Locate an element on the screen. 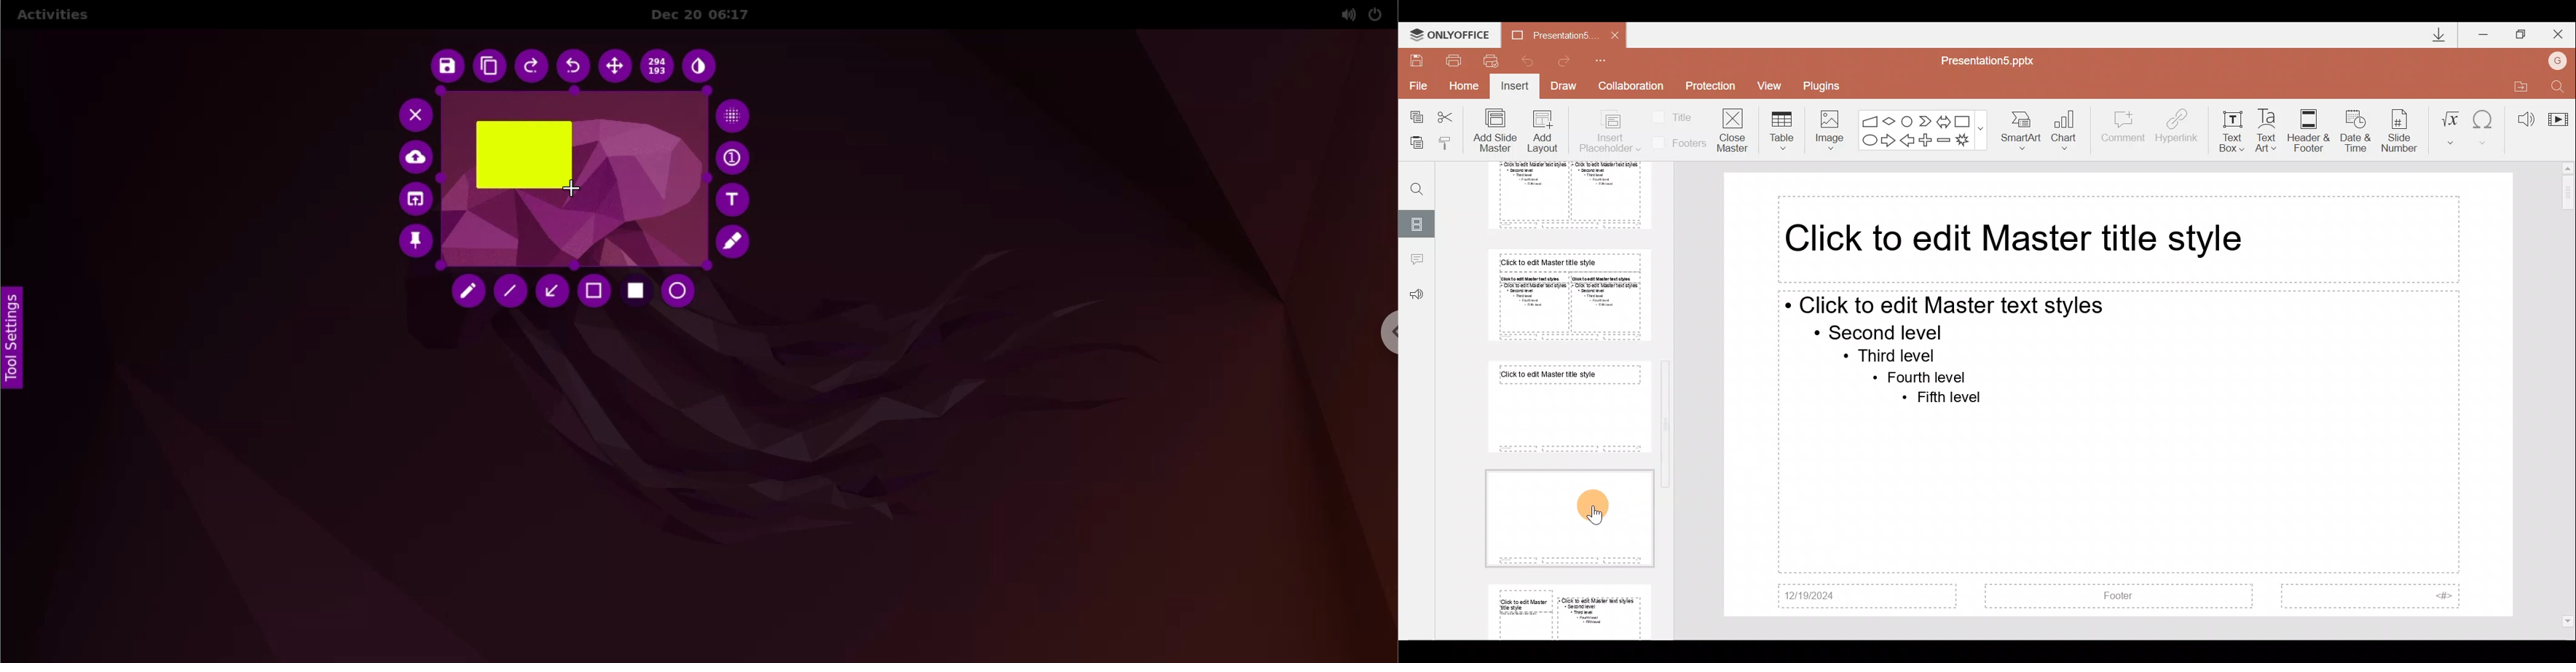  Close document is located at coordinates (1611, 34).